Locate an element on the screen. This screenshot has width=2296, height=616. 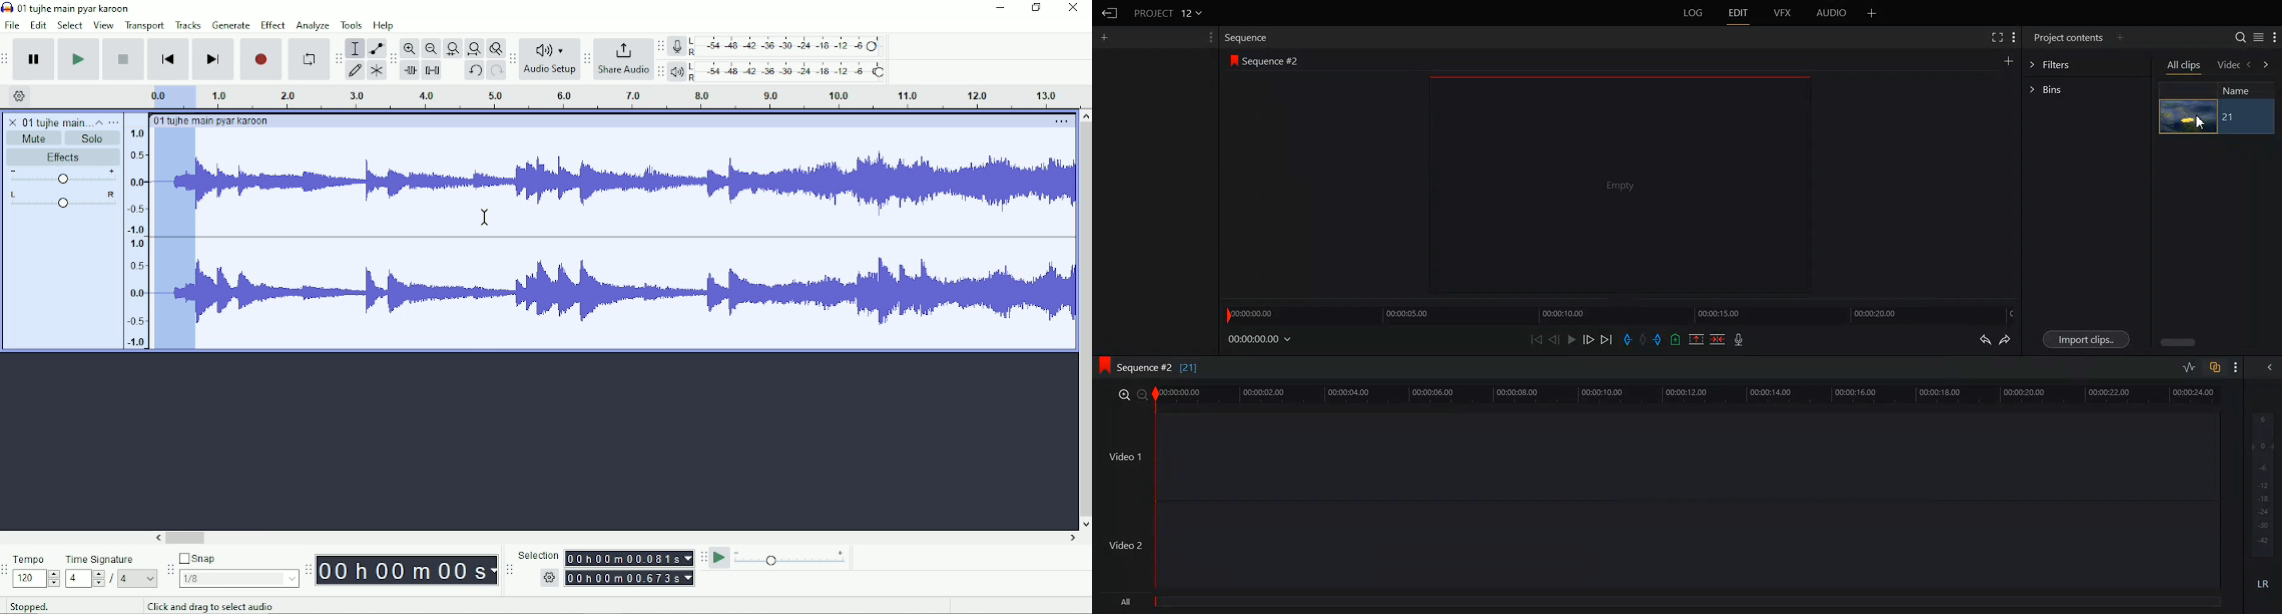
Record is located at coordinates (262, 59).